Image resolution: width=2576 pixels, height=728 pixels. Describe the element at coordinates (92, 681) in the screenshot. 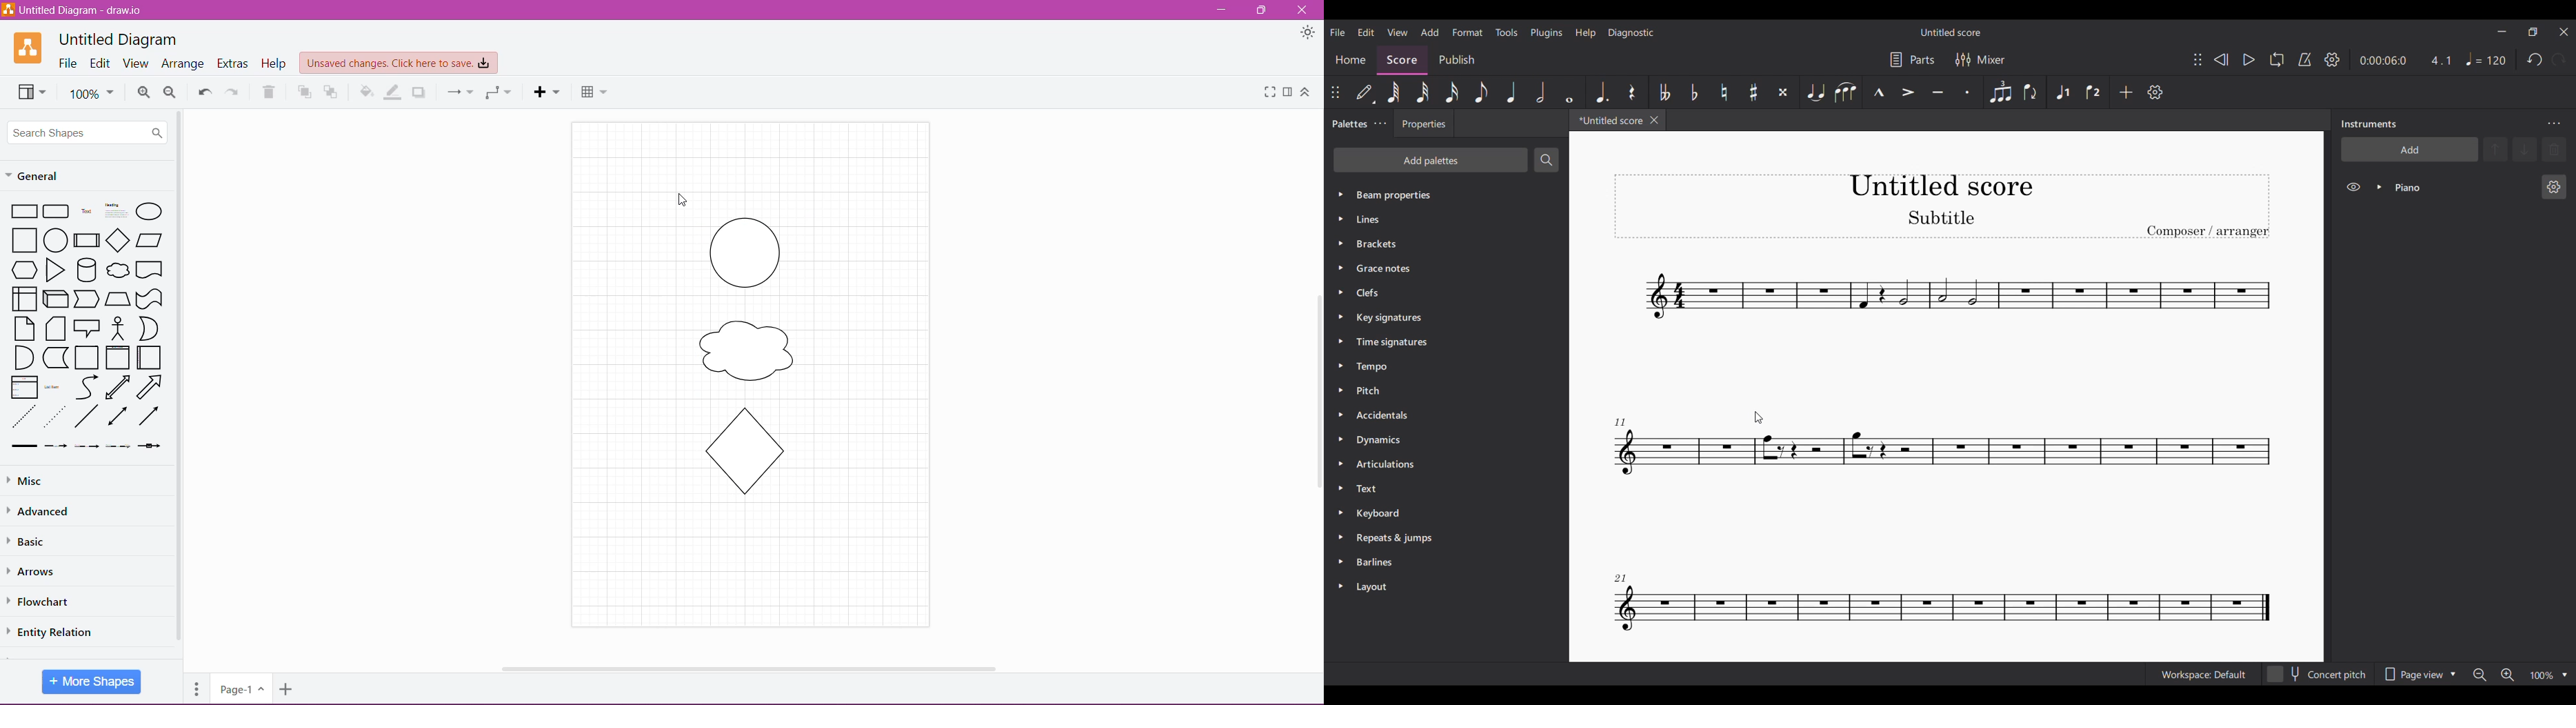

I see `More shapes` at that location.